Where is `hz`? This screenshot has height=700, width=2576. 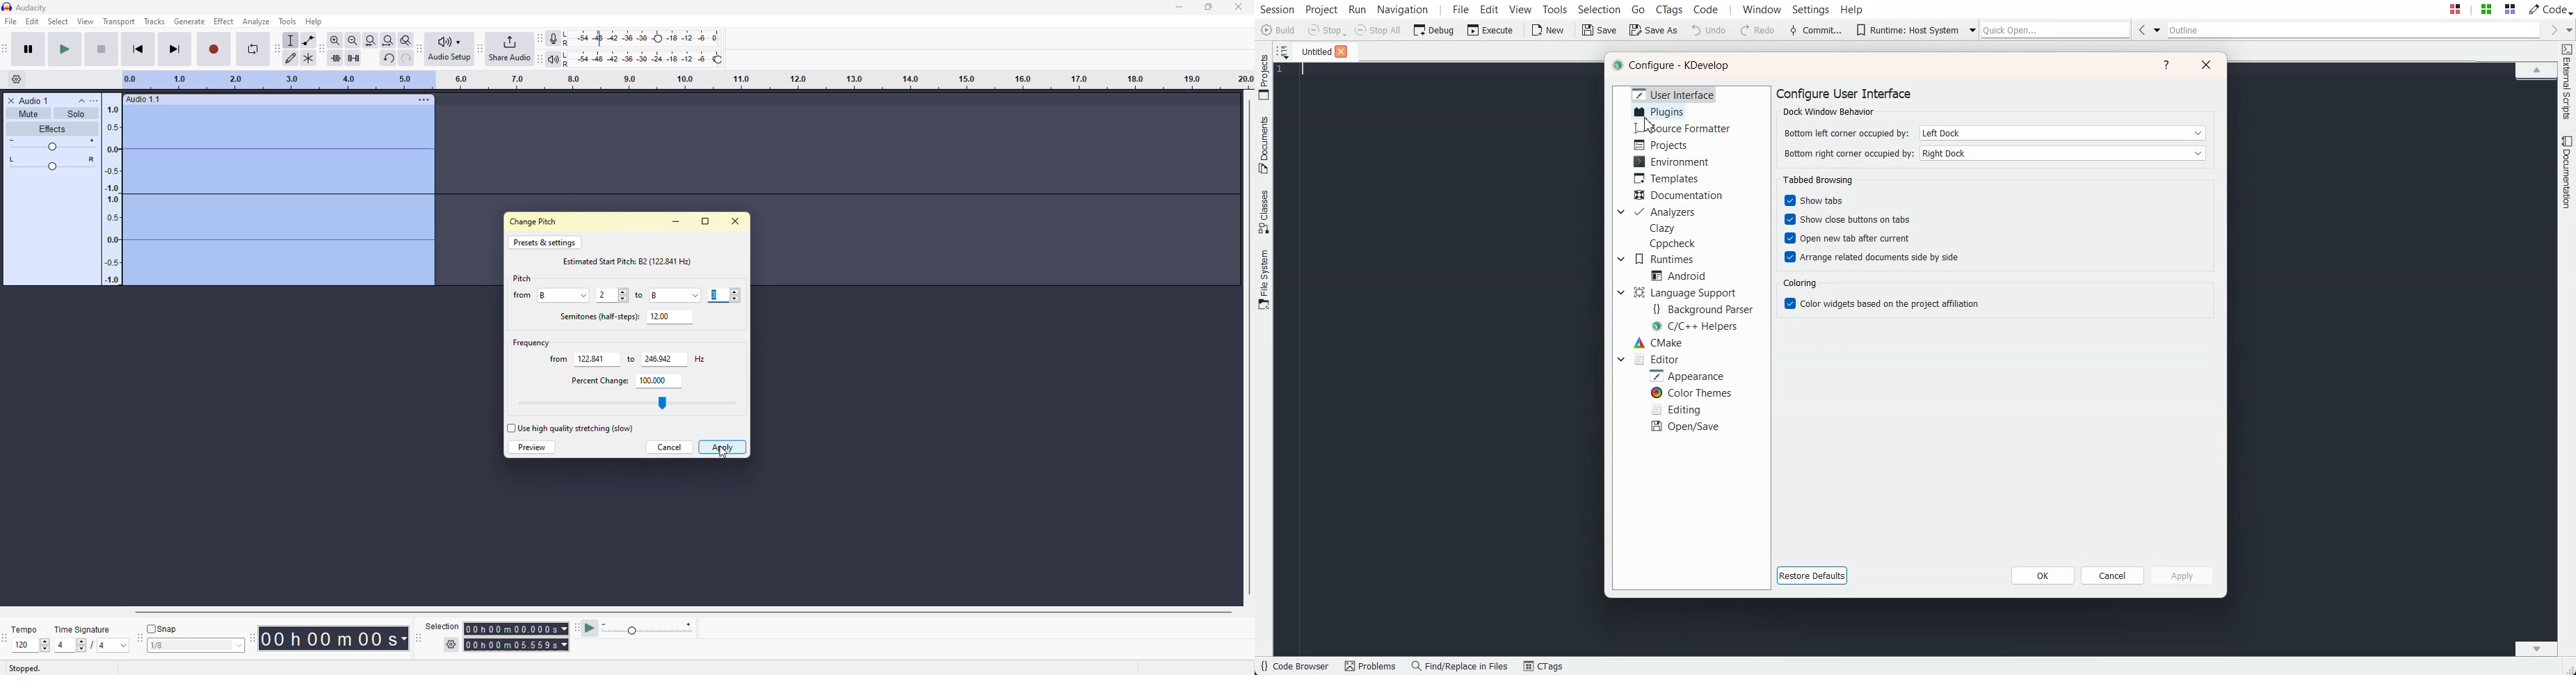 hz is located at coordinates (698, 358).